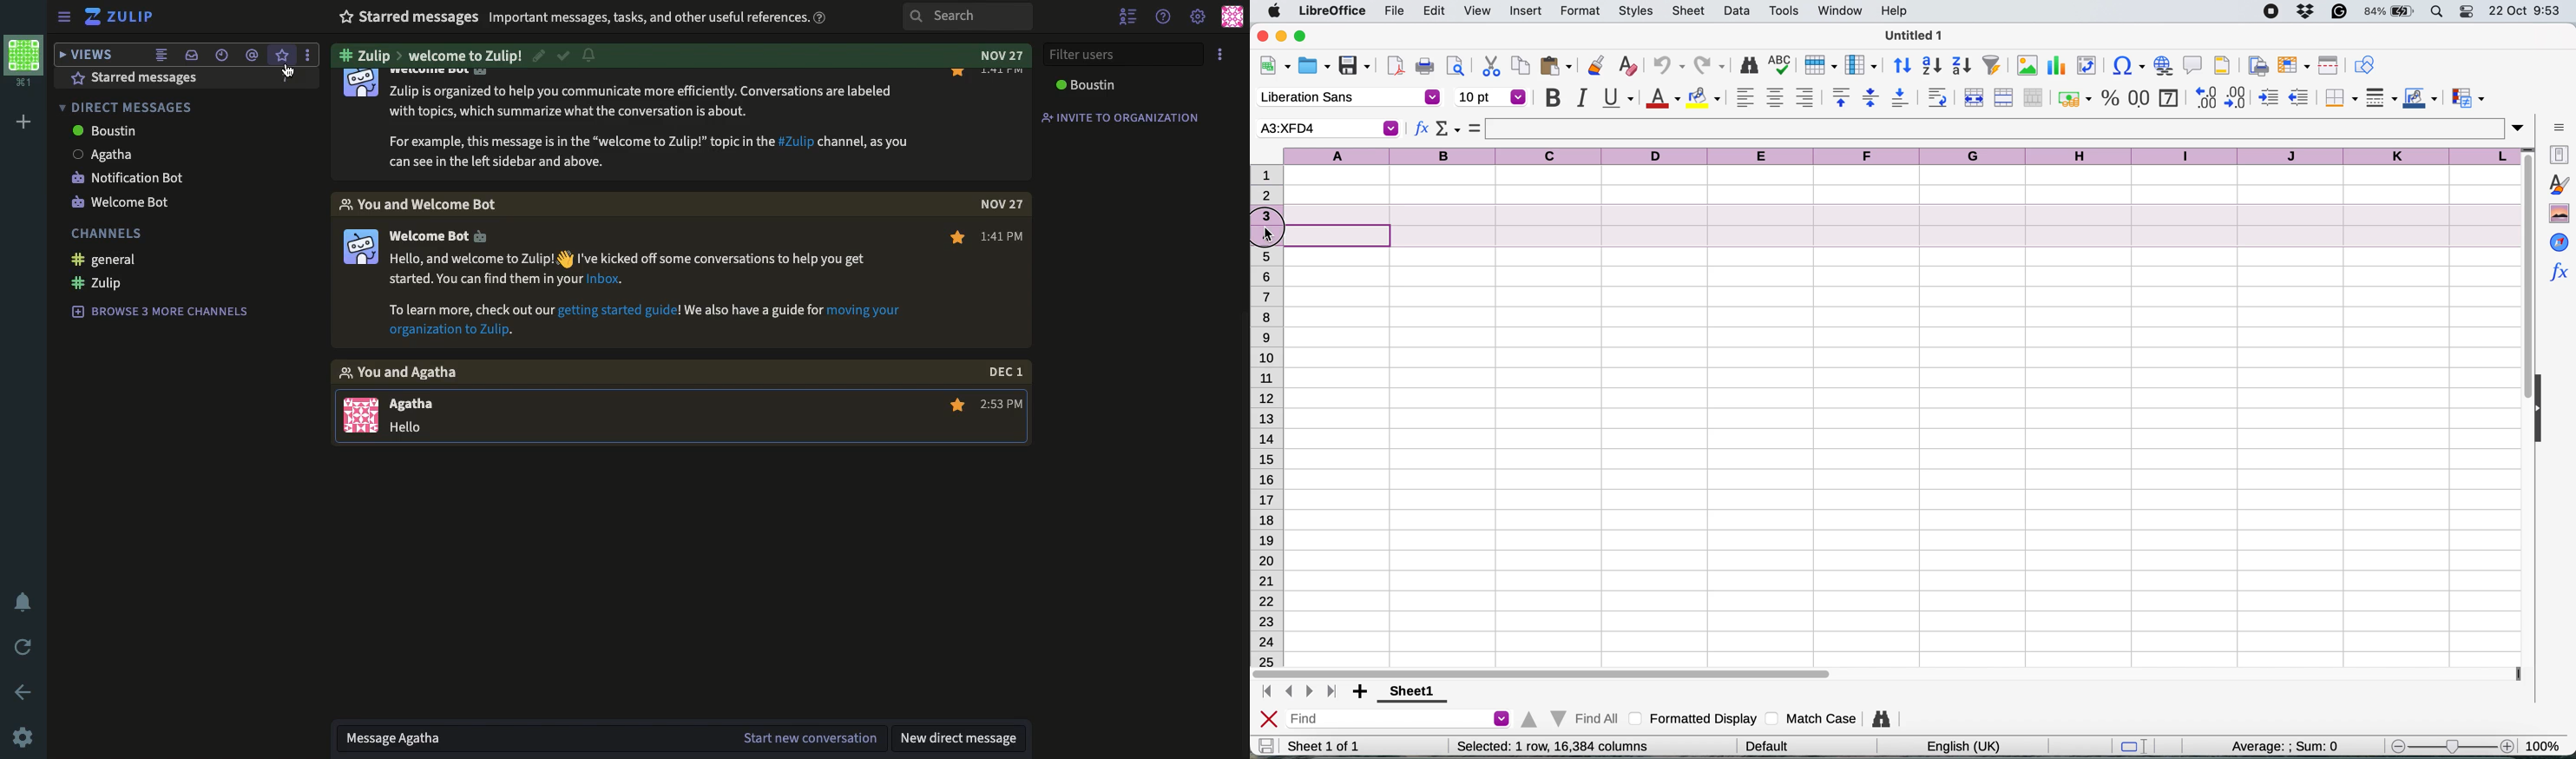 The image size is (2576, 784). I want to click on invite to organization, so click(1120, 118).